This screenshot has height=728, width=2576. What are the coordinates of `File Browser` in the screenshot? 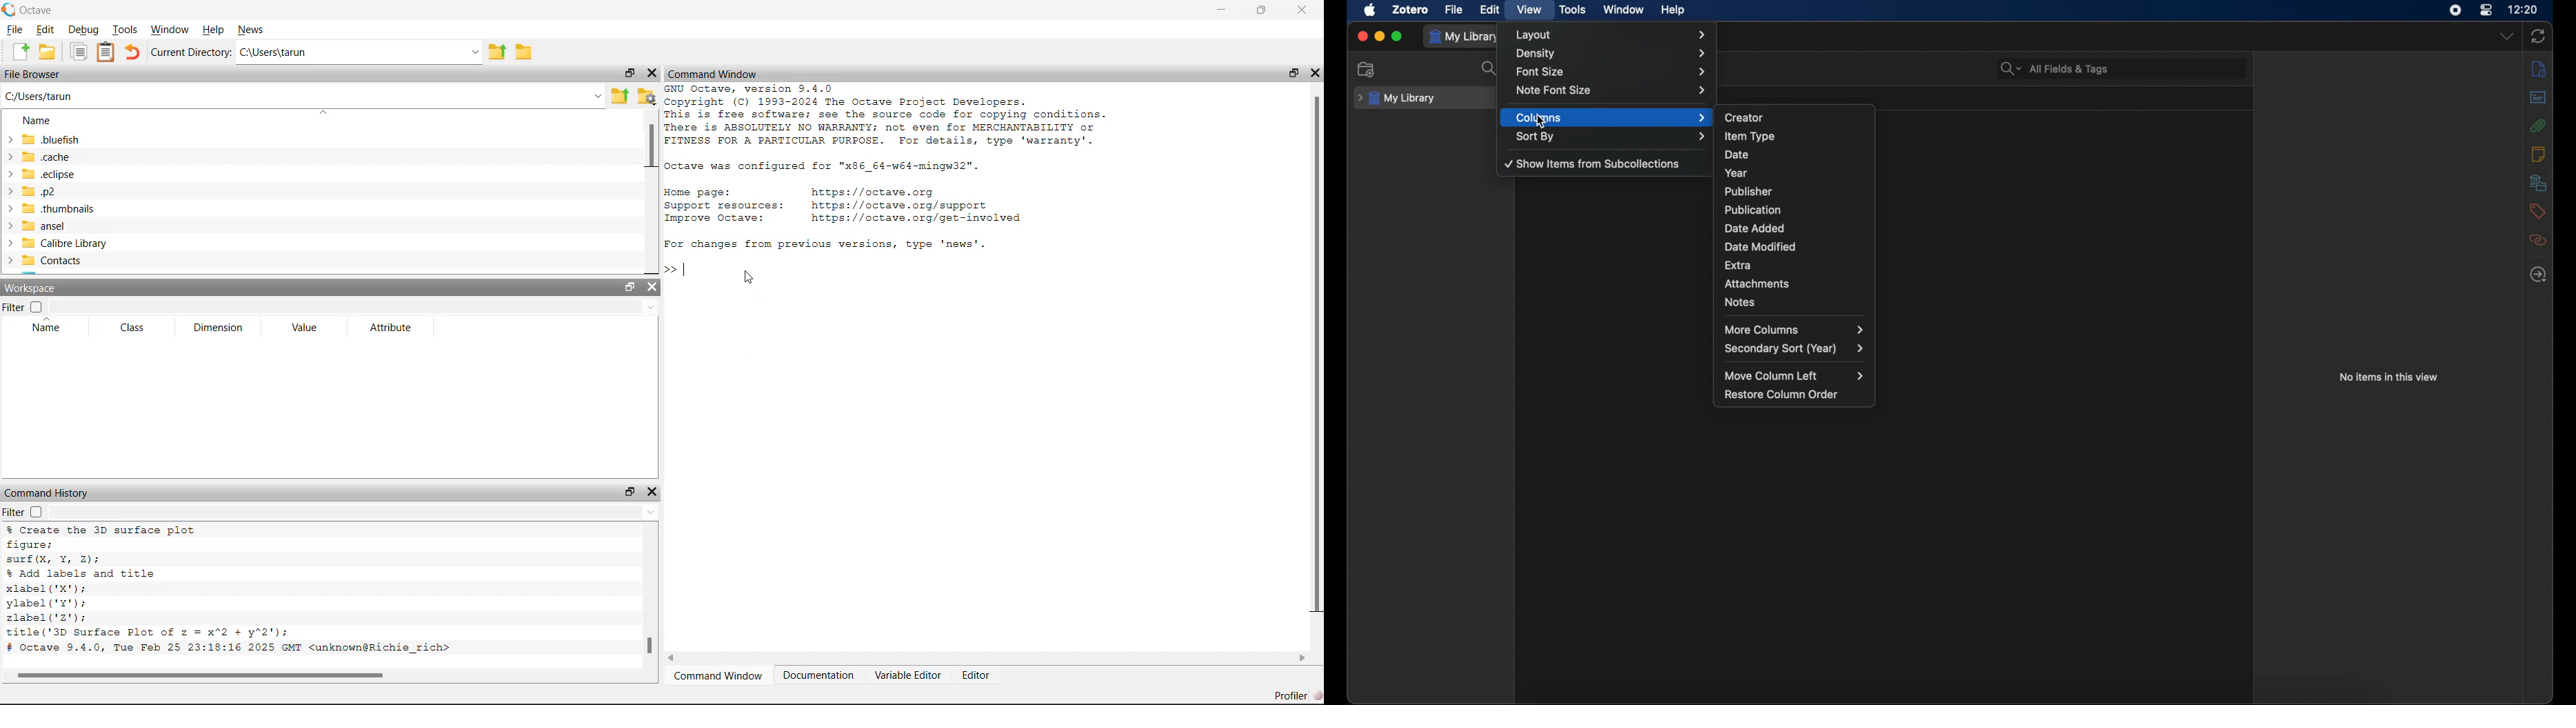 It's located at (33, 74).